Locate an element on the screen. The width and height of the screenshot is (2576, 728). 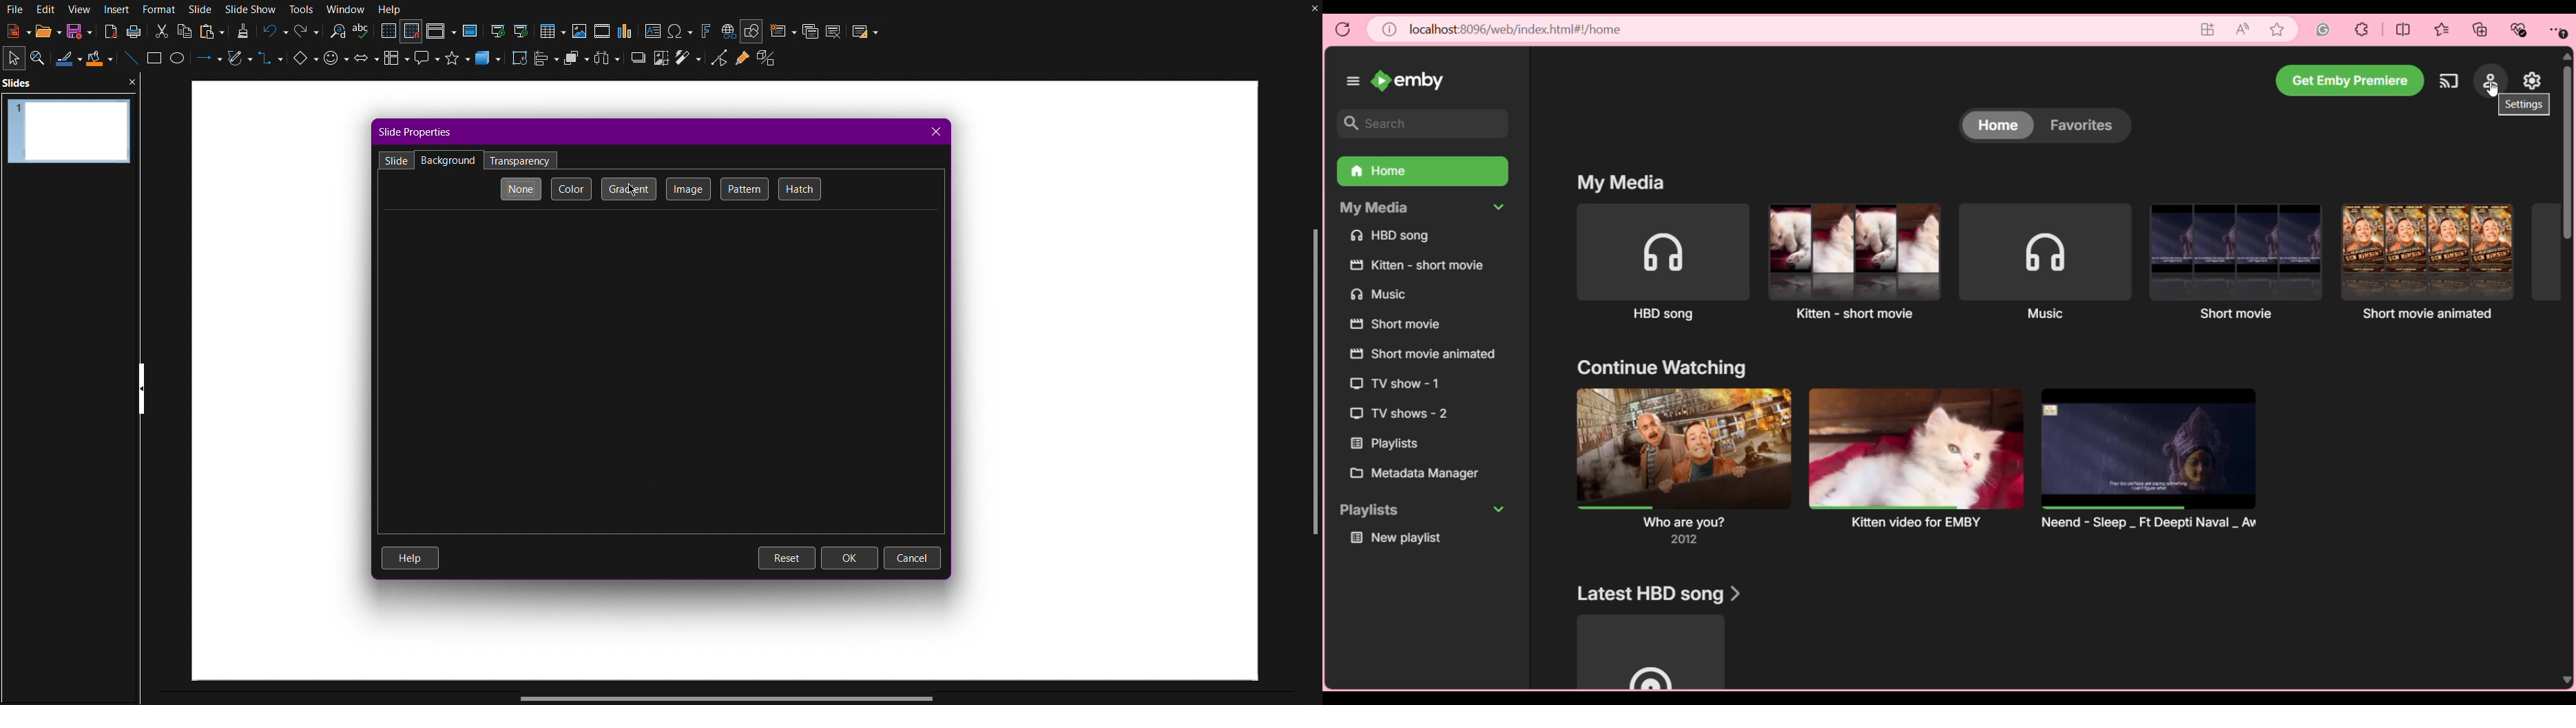
Scrollbar is located at coordinates (1310, 386).